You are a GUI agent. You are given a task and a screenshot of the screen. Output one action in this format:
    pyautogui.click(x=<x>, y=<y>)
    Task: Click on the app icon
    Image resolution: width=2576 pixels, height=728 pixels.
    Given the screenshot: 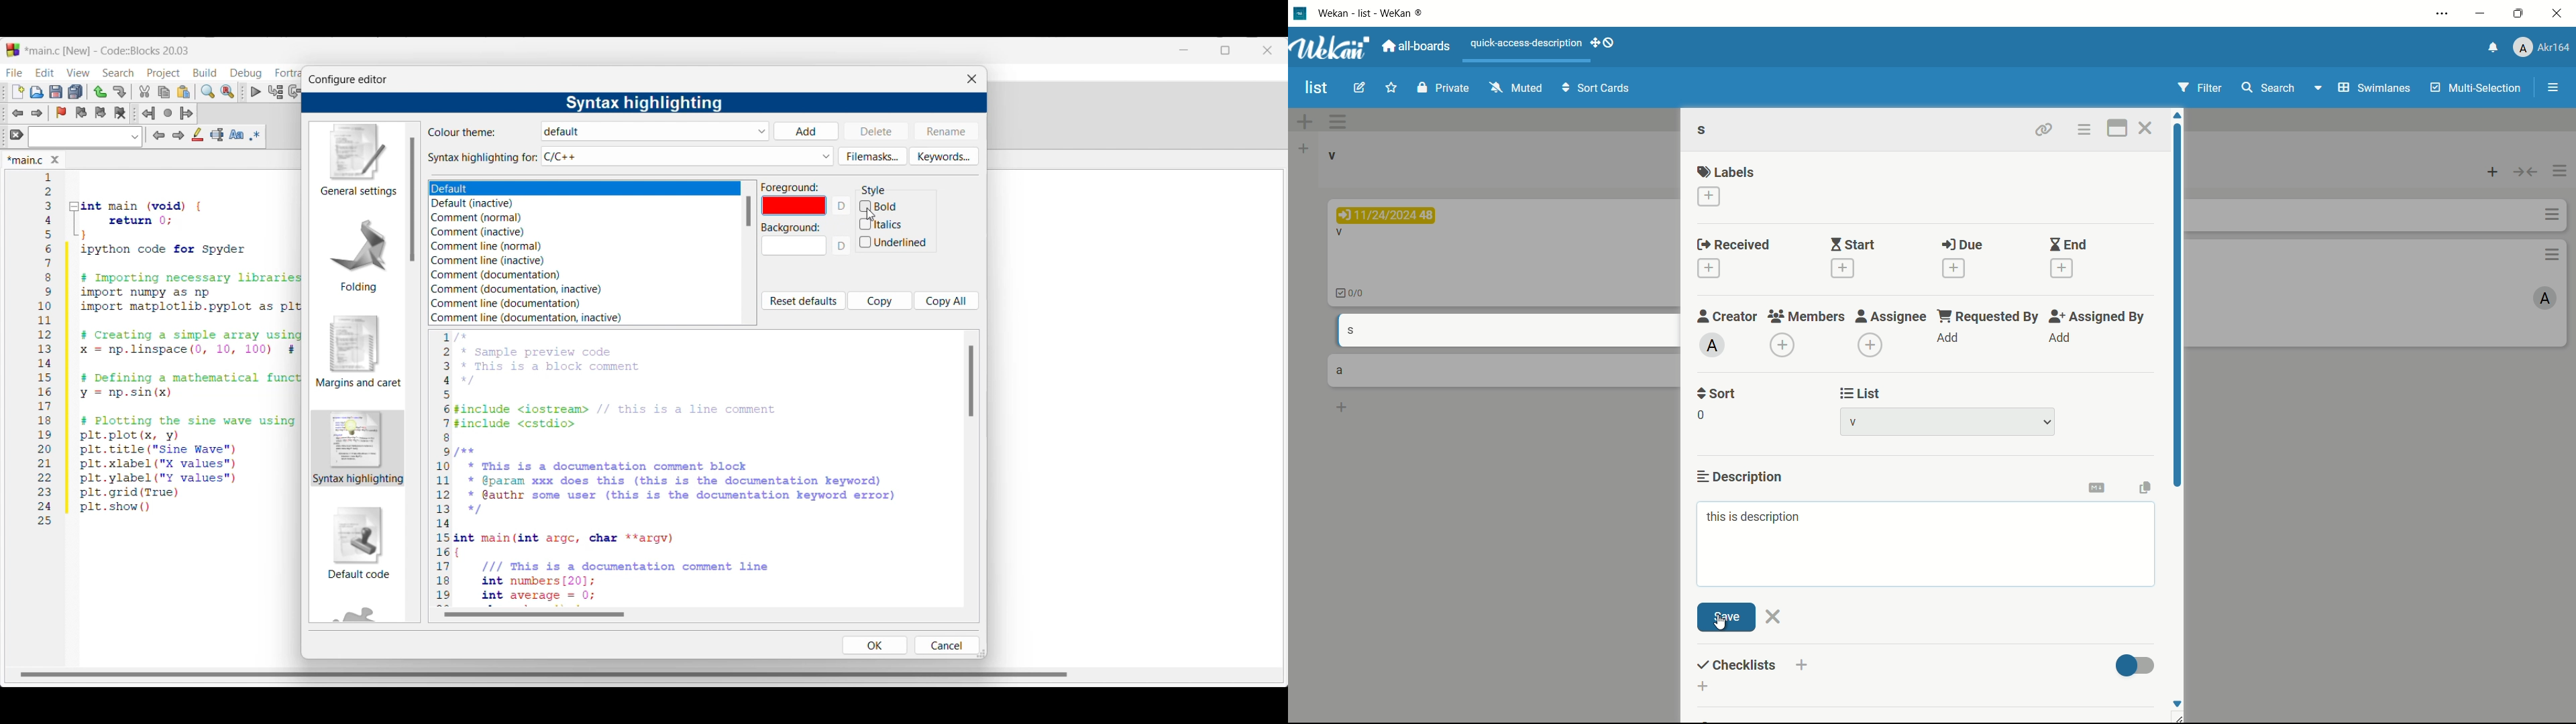 What is the action you would take?
    pyautogui.click(x=1301, y=13)
    